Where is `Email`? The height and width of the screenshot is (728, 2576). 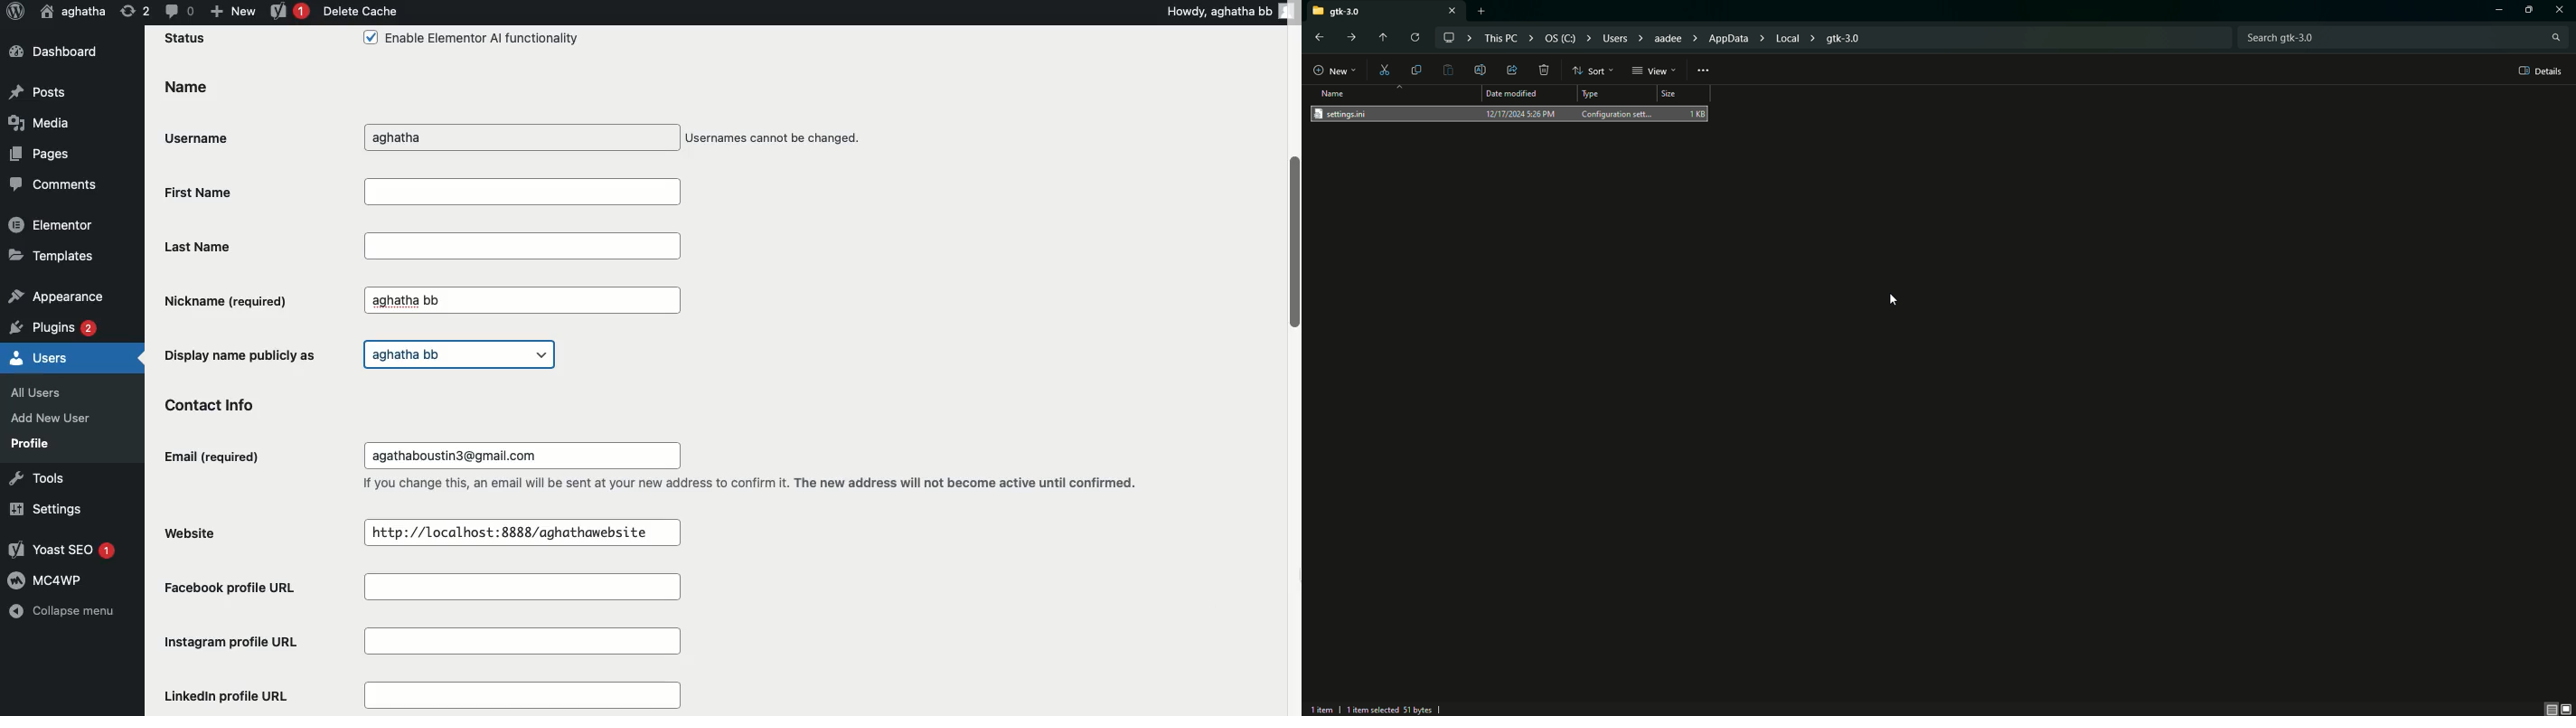 Email is located at coordinates (214, 457).